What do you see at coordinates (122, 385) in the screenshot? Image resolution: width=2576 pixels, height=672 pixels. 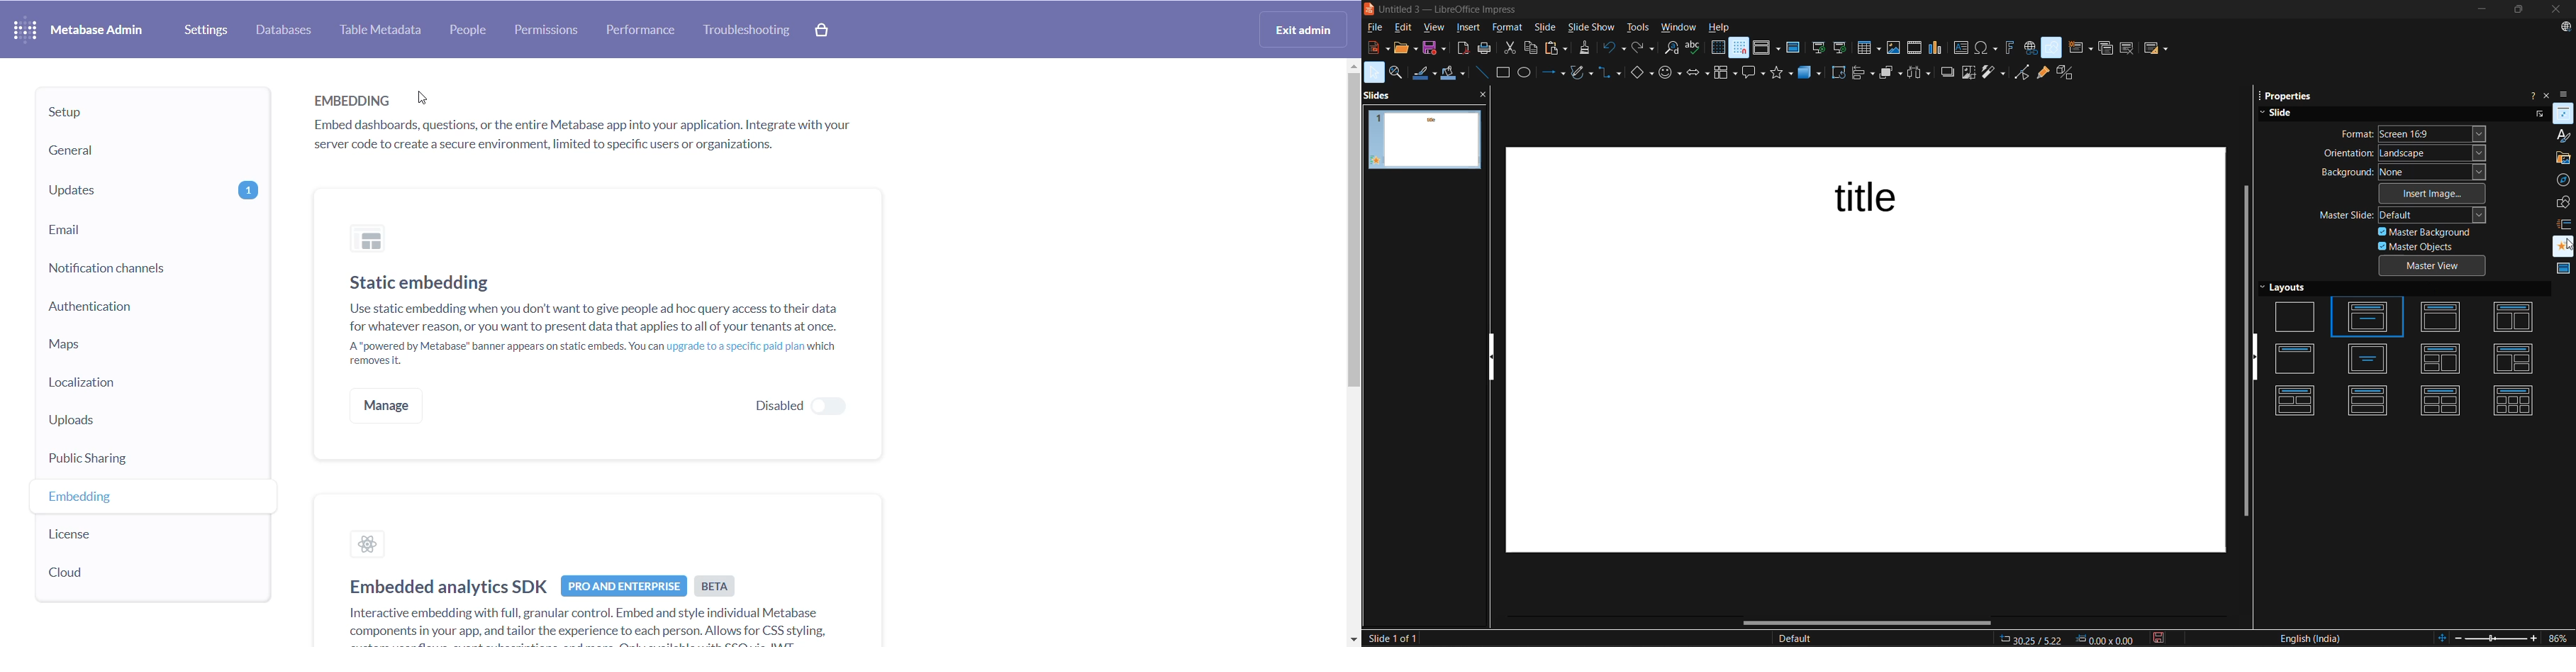 I see `localization` at bounding box center [122, 385].